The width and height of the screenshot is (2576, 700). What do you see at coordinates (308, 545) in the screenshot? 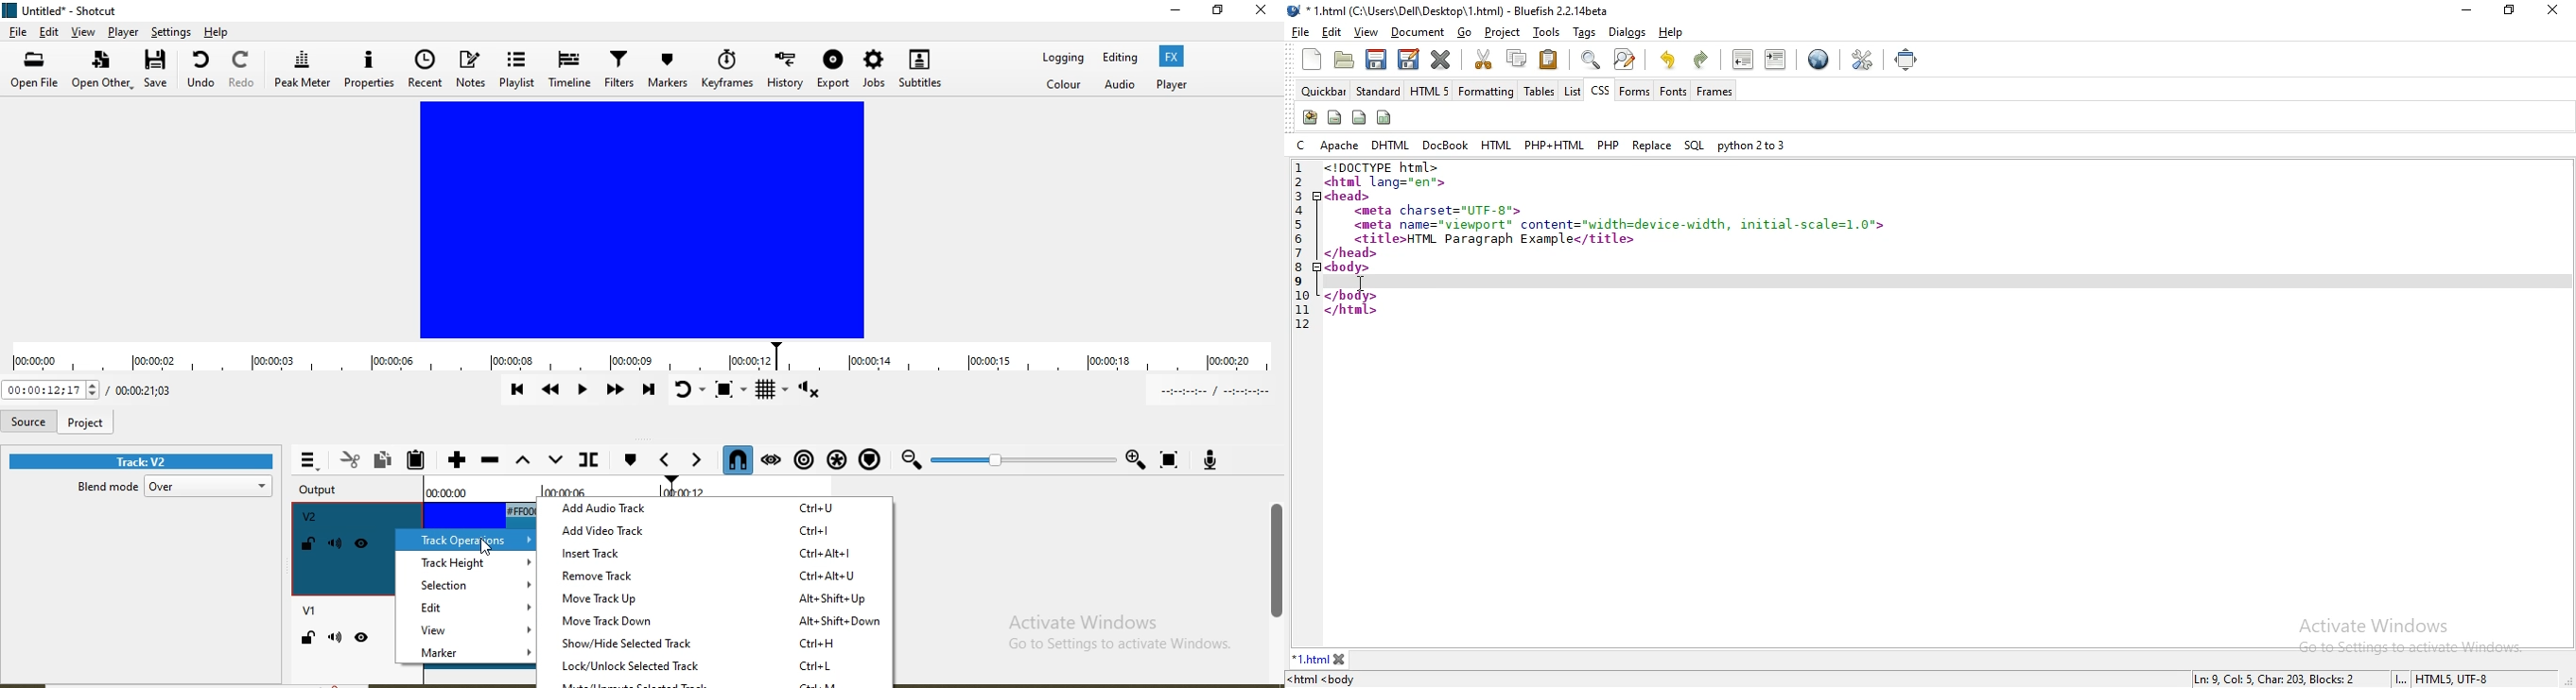
I see `Lock` at bounding box center [308, 545].